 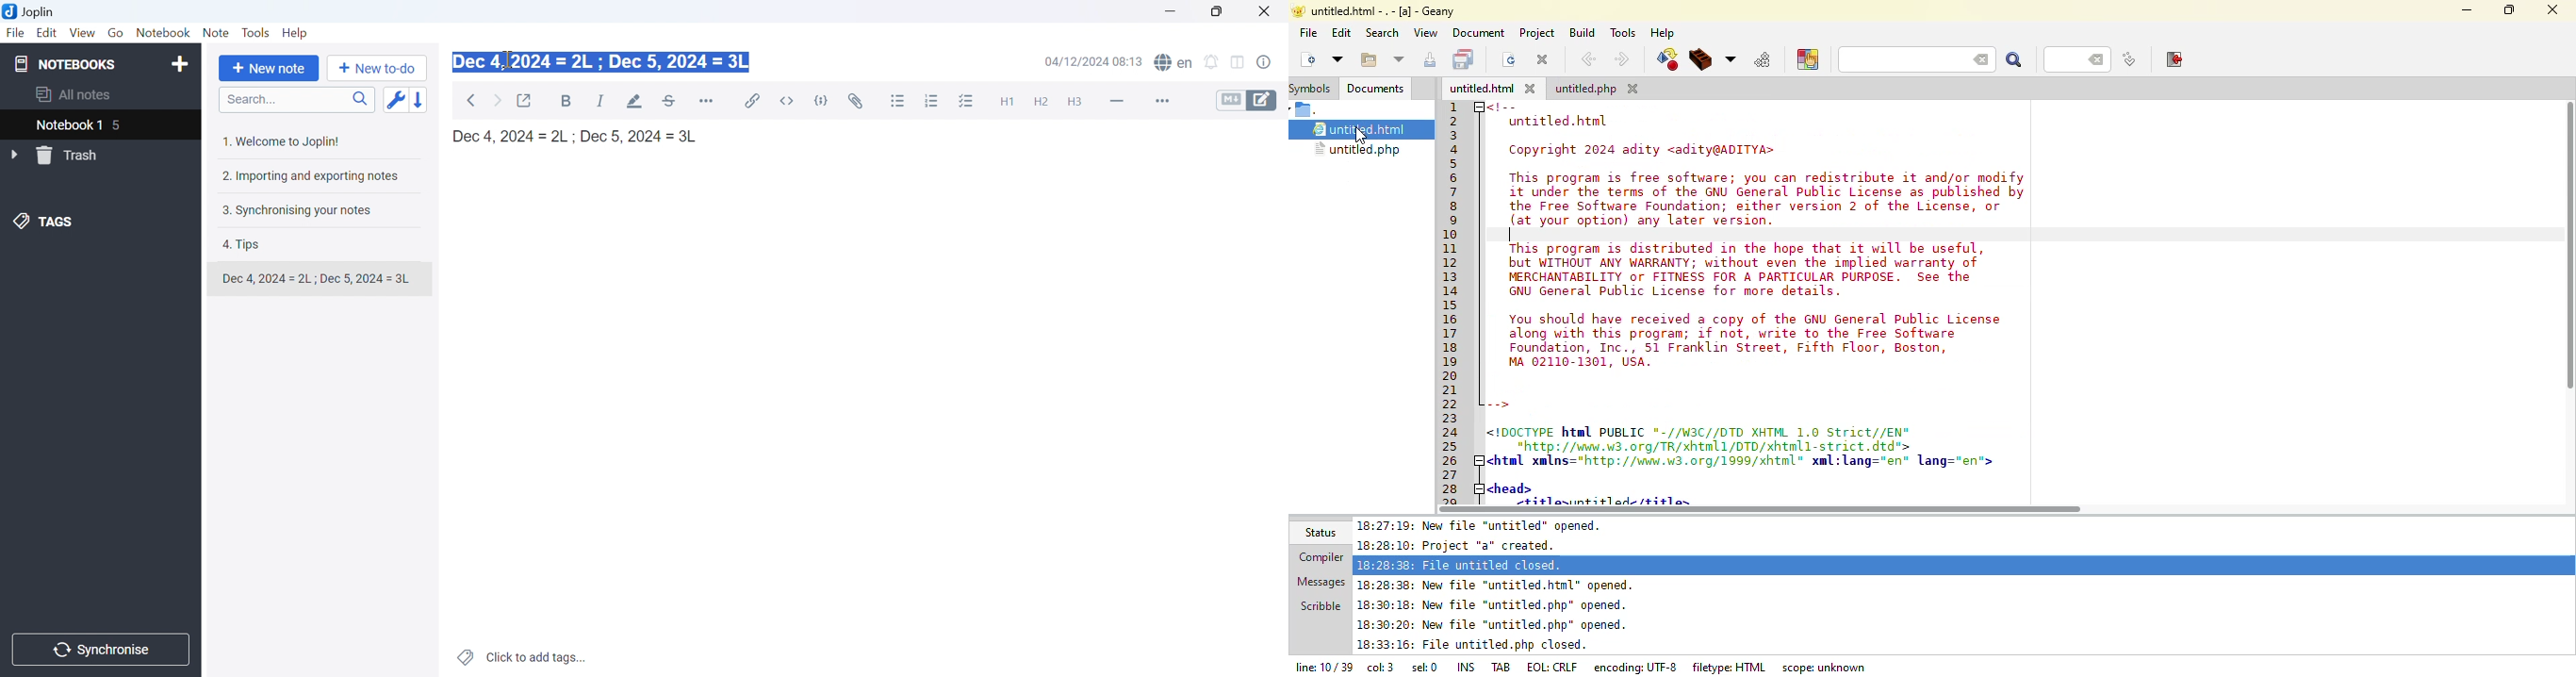 I want to click on Restore Down, so click(x=1223, y=10).